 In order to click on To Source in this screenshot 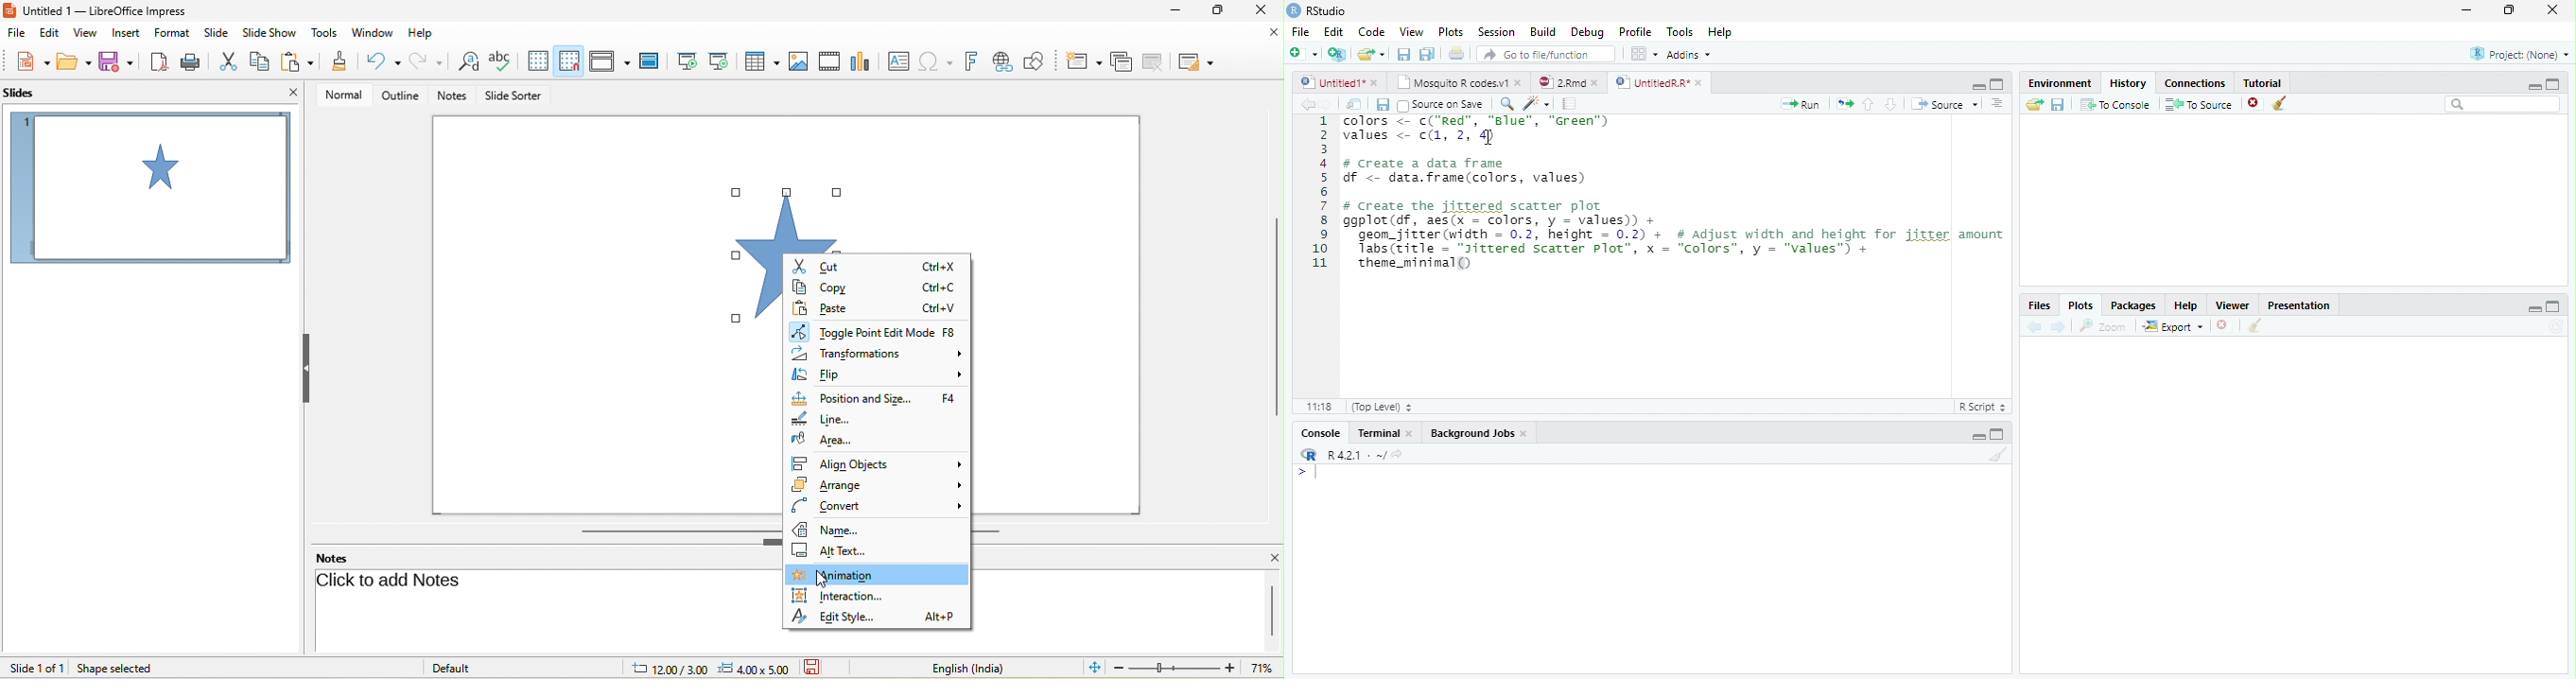, I will do `click(2200, 104)`.